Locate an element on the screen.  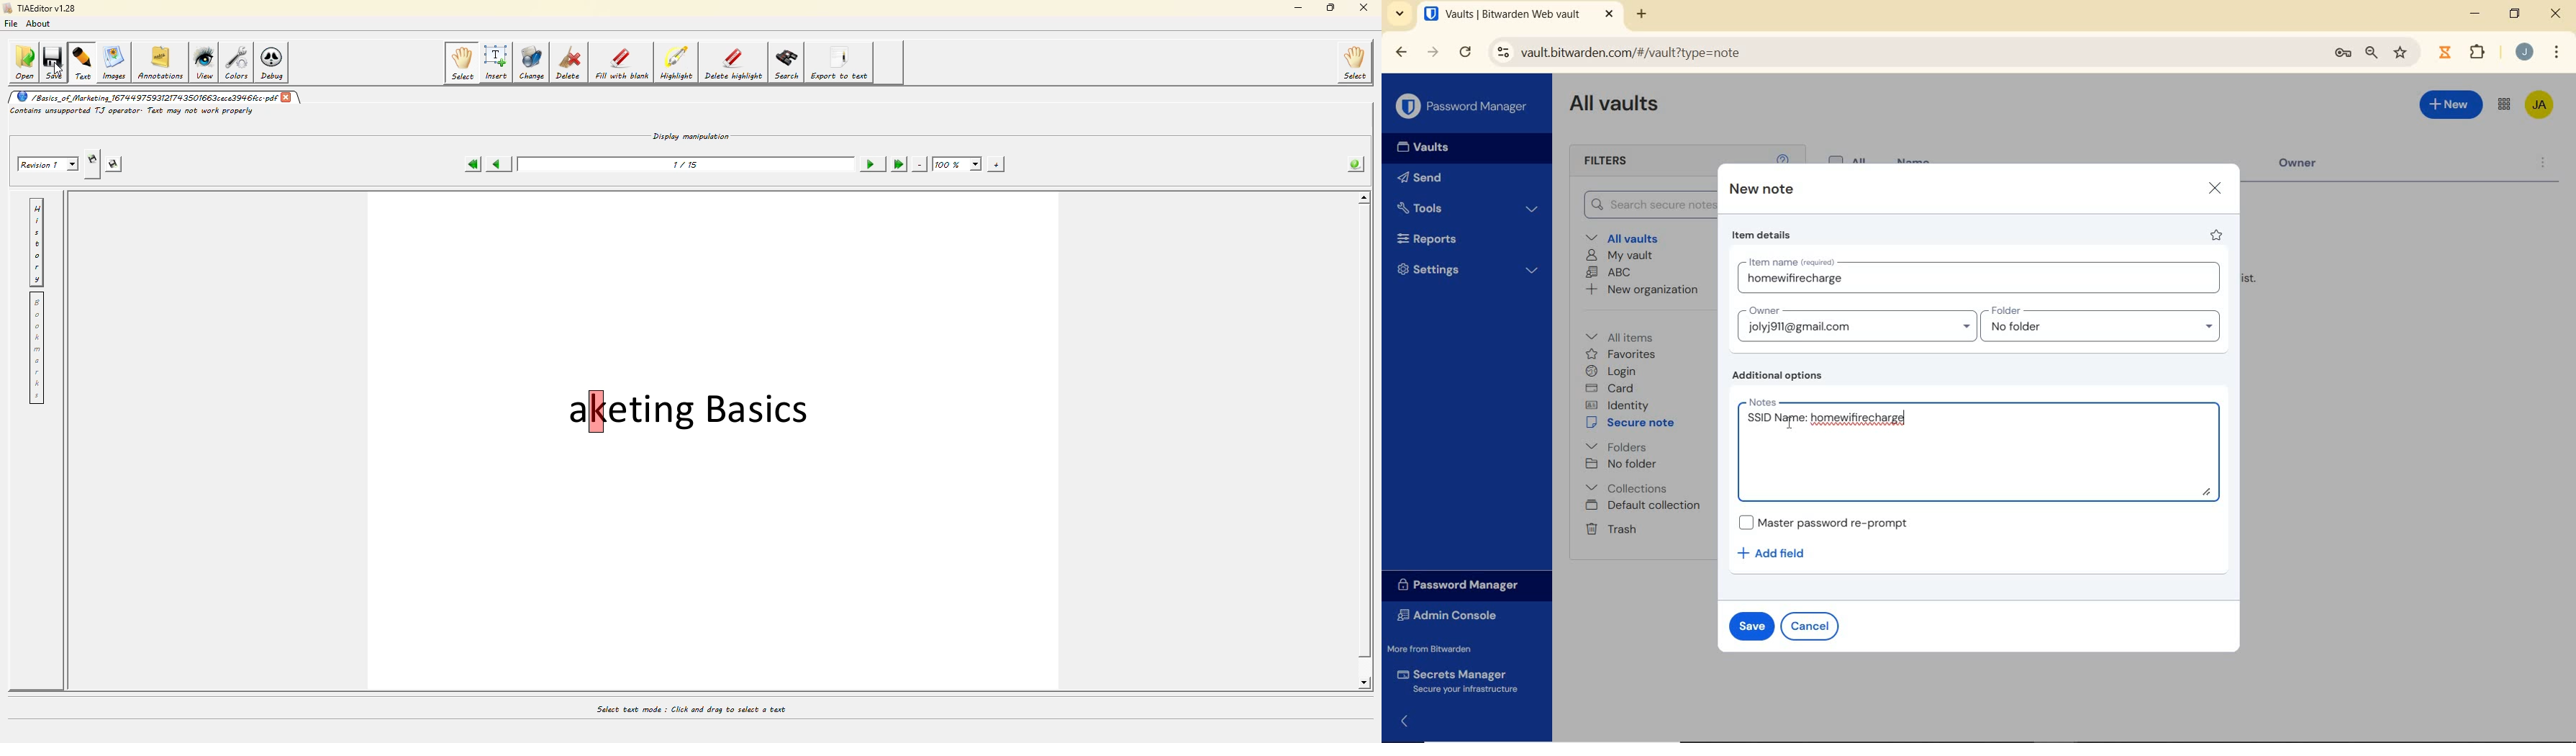
Password Manager is located at coordinates (1465, 586).